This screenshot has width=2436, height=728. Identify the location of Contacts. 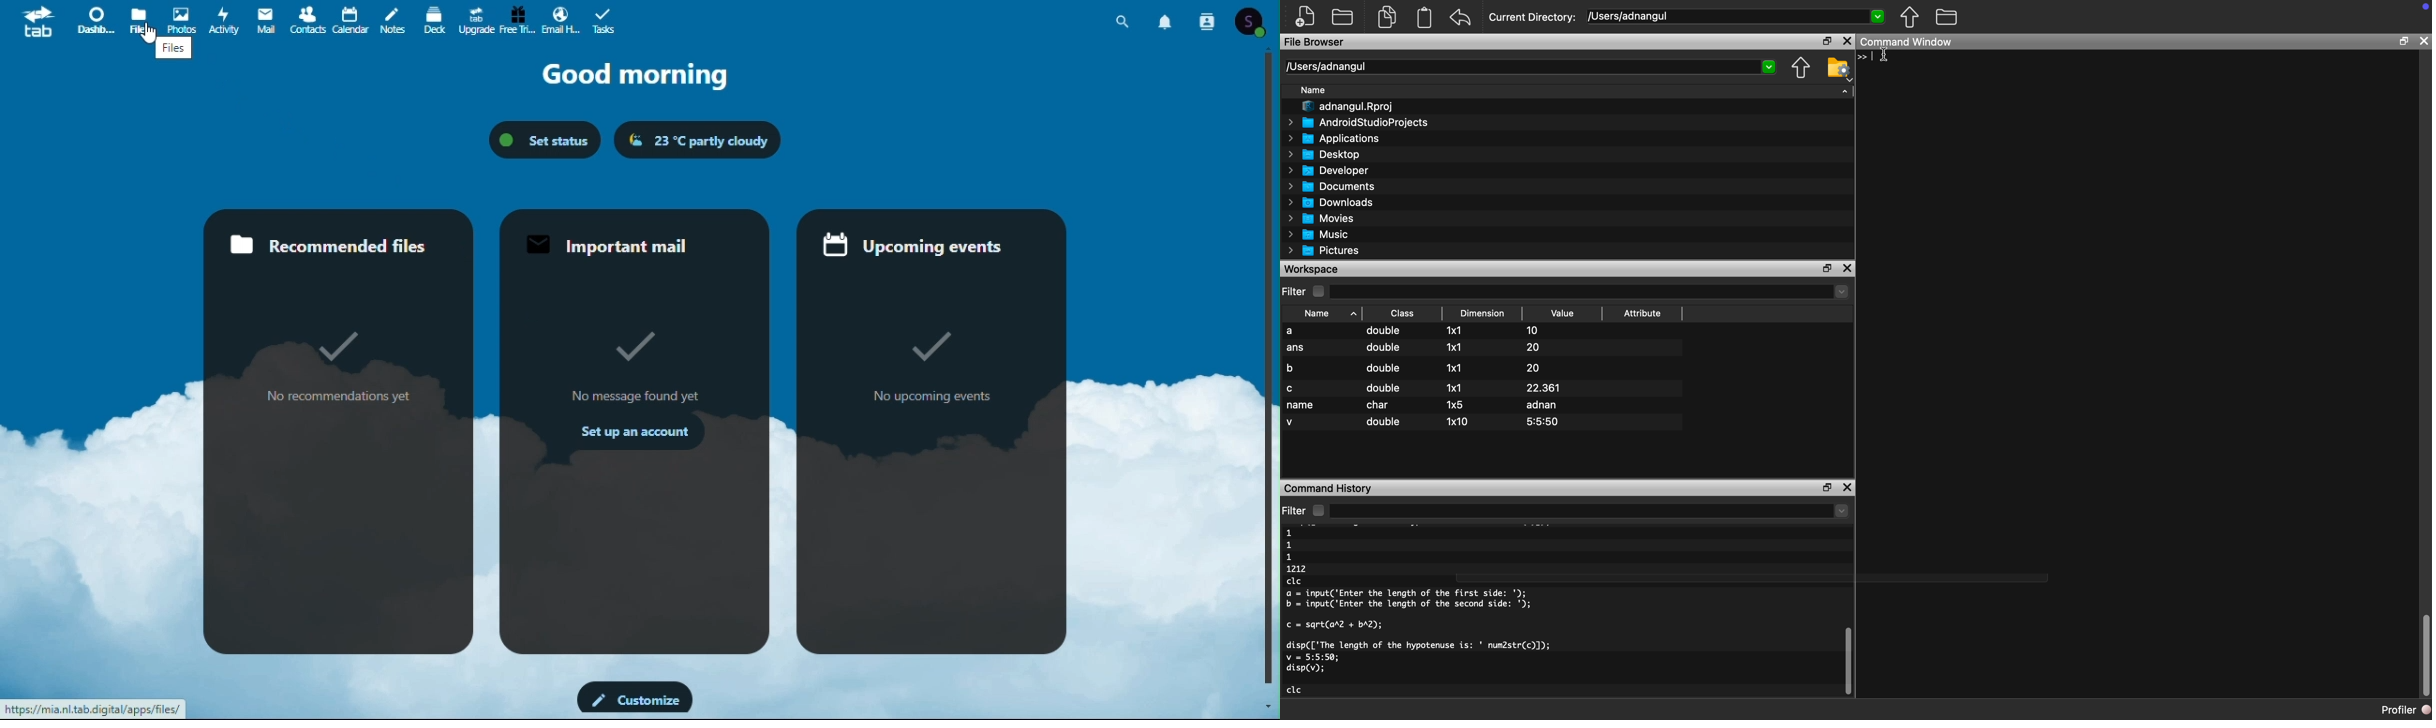
(308, 18).